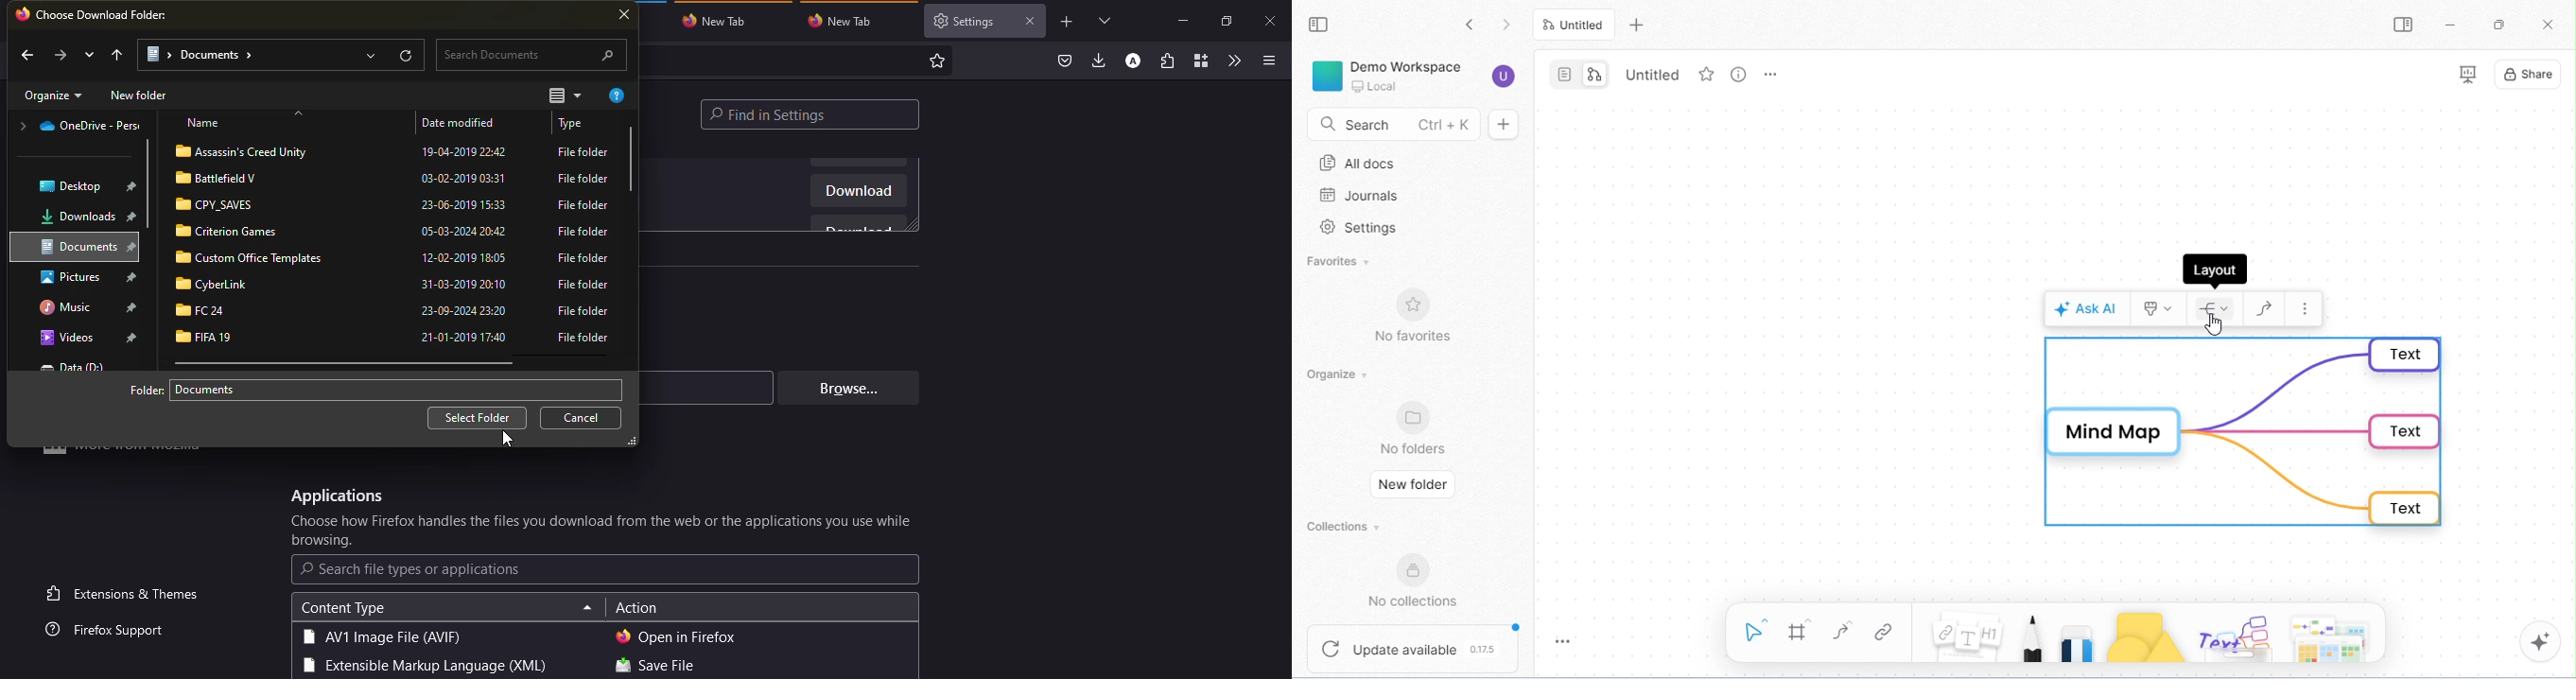 The width and height of the screenshot is (2576, 700). Describe the element at coordinates (1577, 24) in the screenshot. I see `untitled tab` at that location.